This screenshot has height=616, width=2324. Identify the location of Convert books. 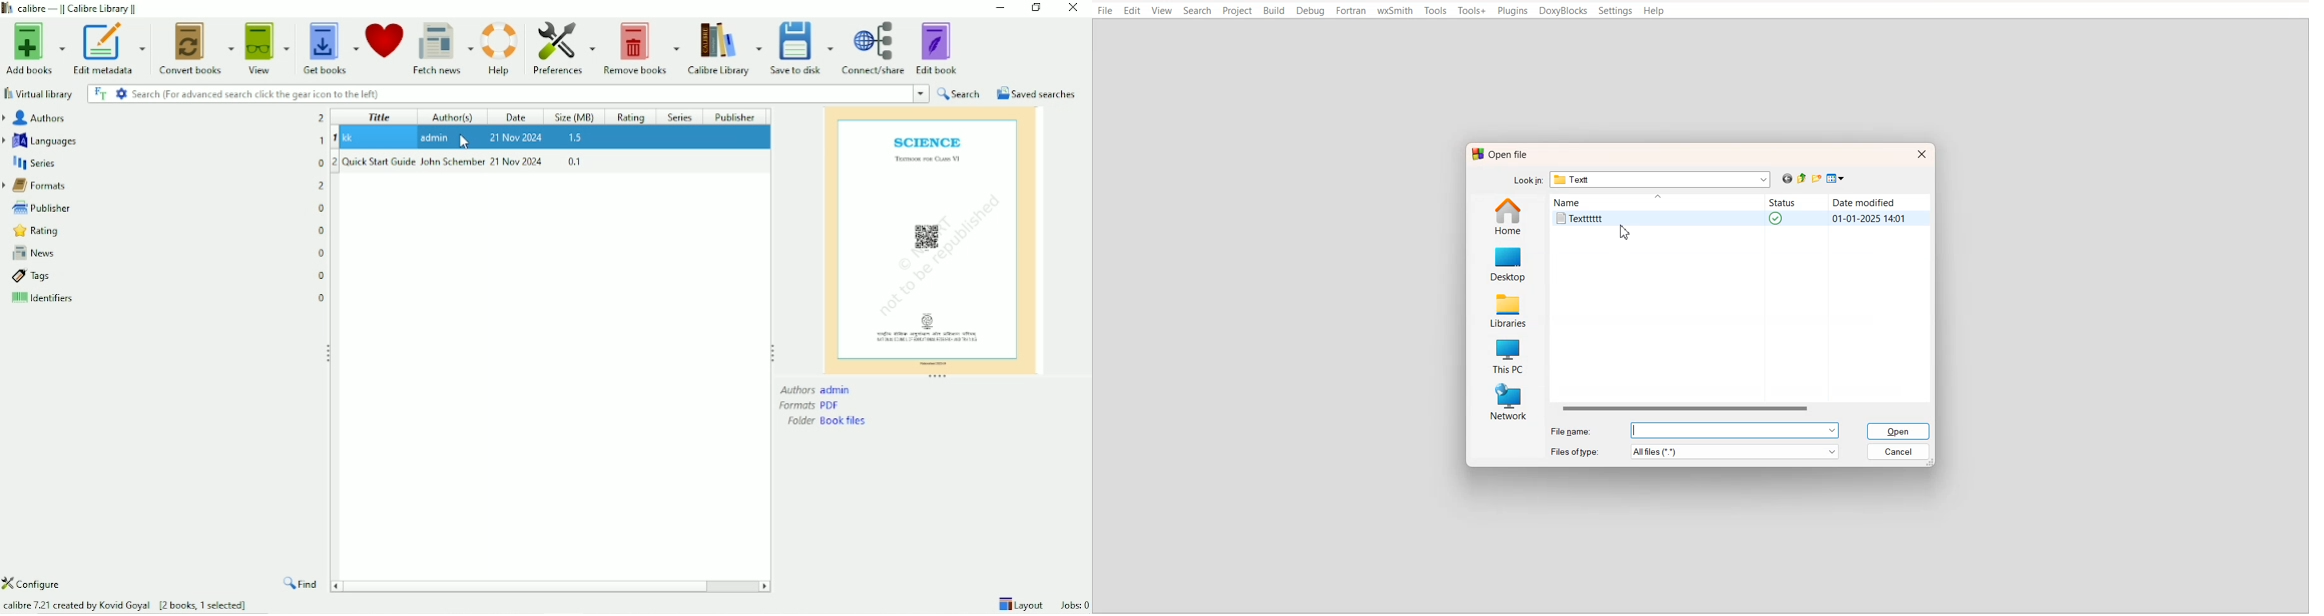
(196, 48).